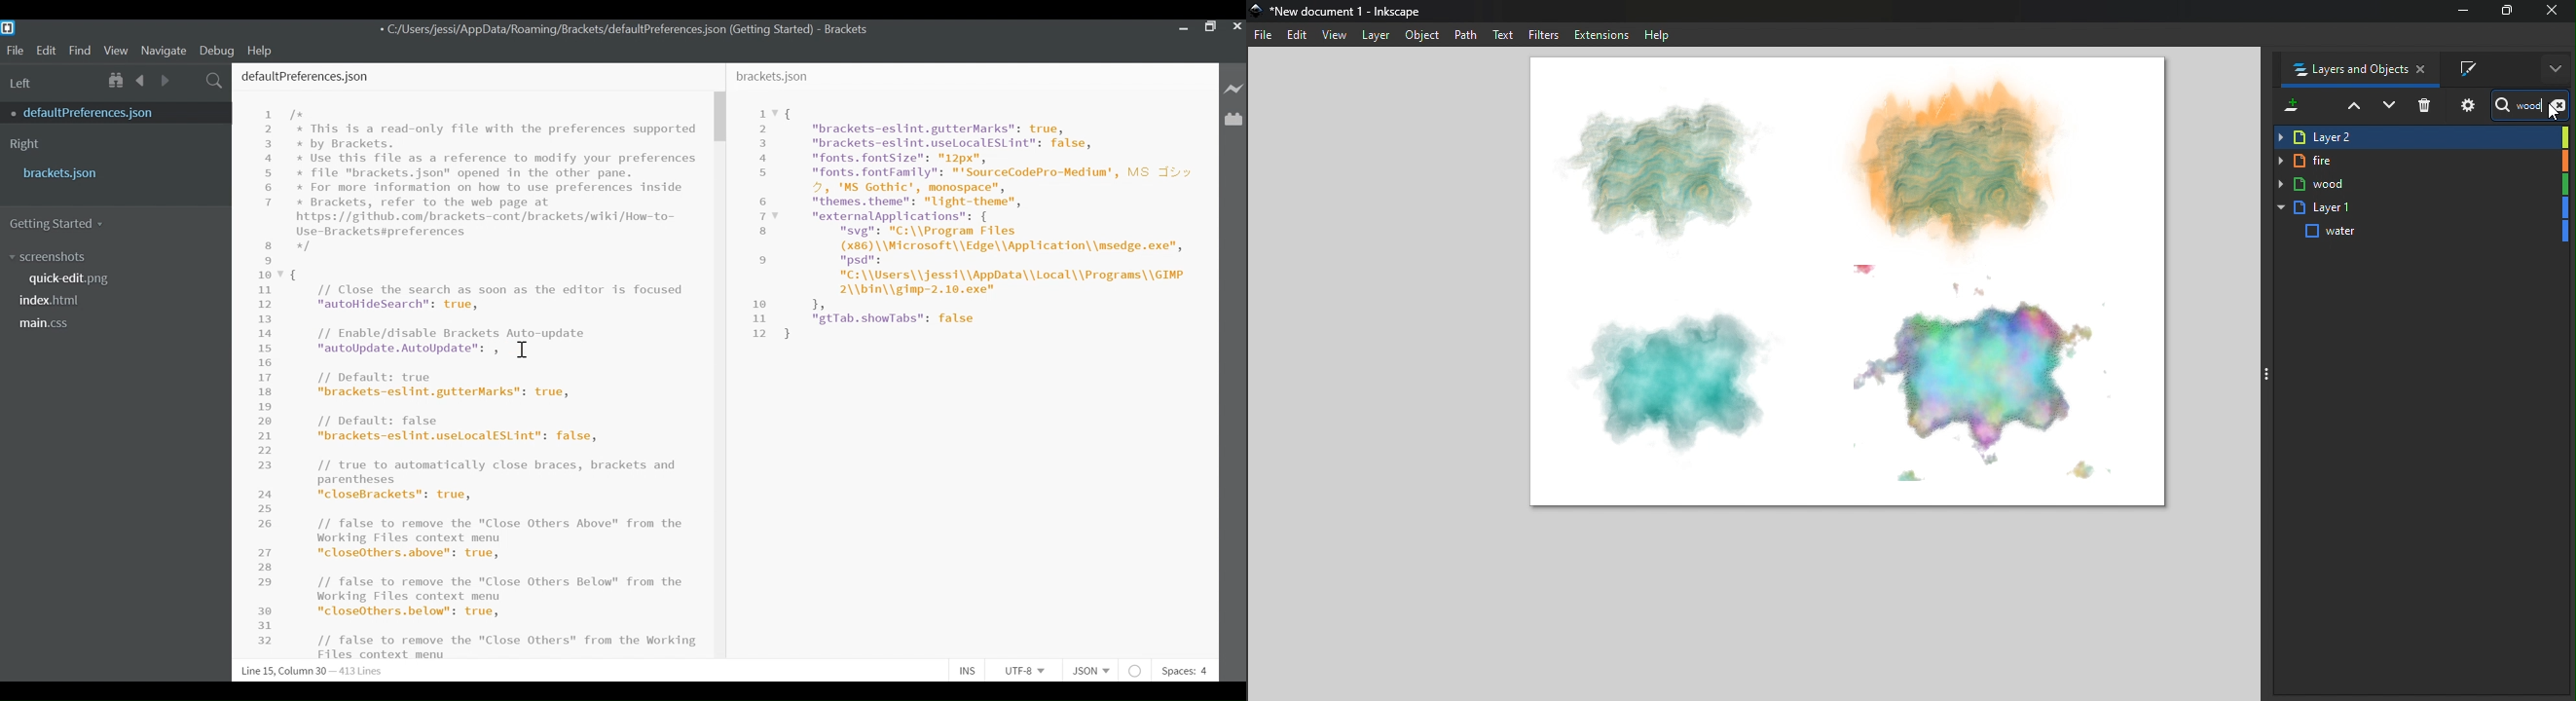 This screenshot has width=2576, height=728. I want to click on Add a new layer, so click(2290, 108).